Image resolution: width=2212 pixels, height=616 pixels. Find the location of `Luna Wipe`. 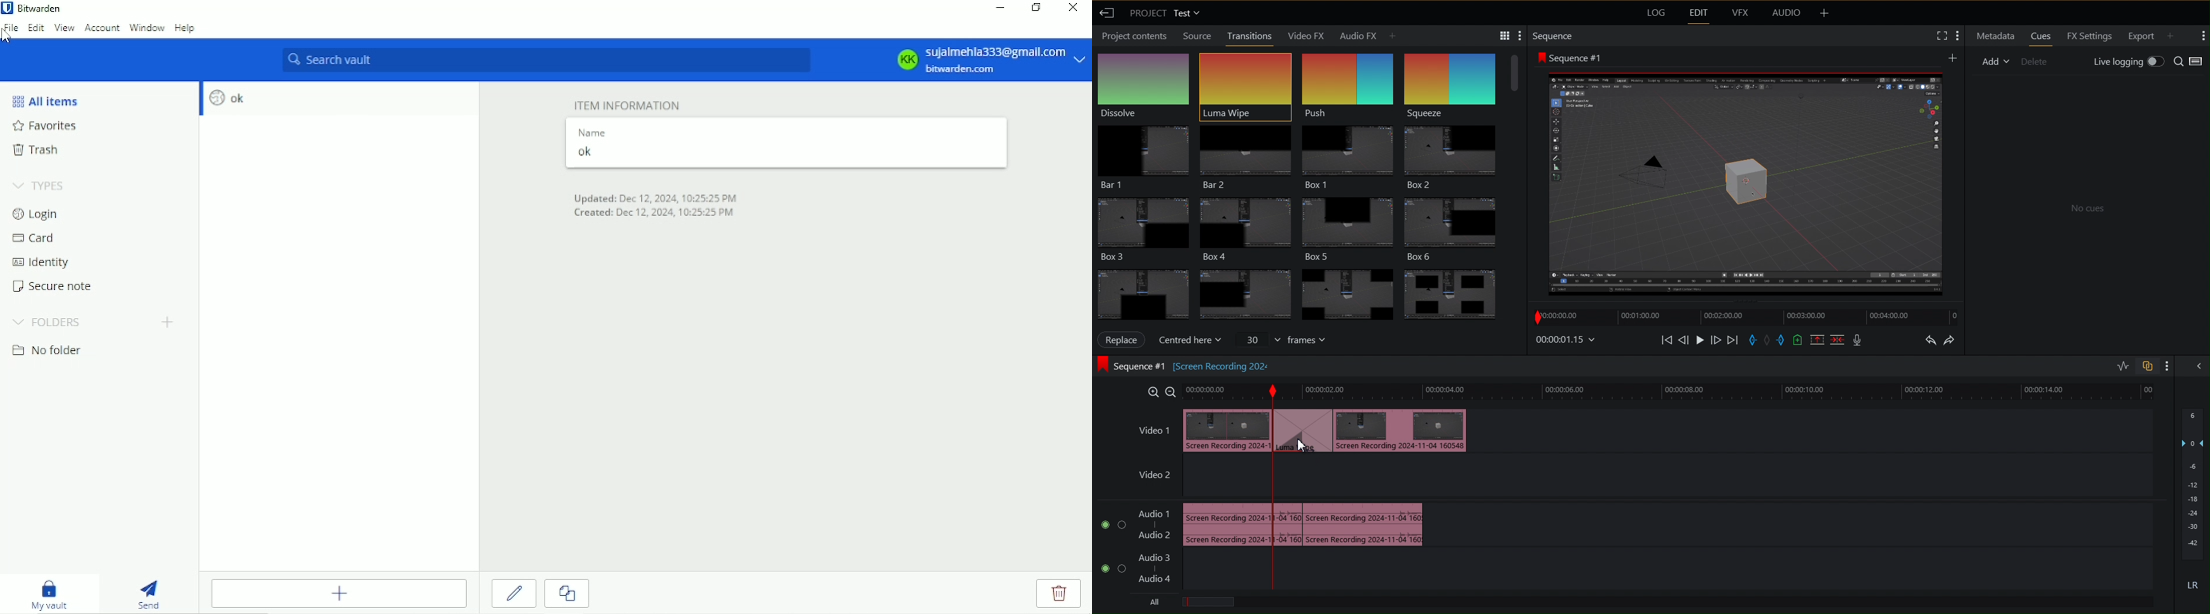

Luna Wipe is located at coordinates (1244, 81).